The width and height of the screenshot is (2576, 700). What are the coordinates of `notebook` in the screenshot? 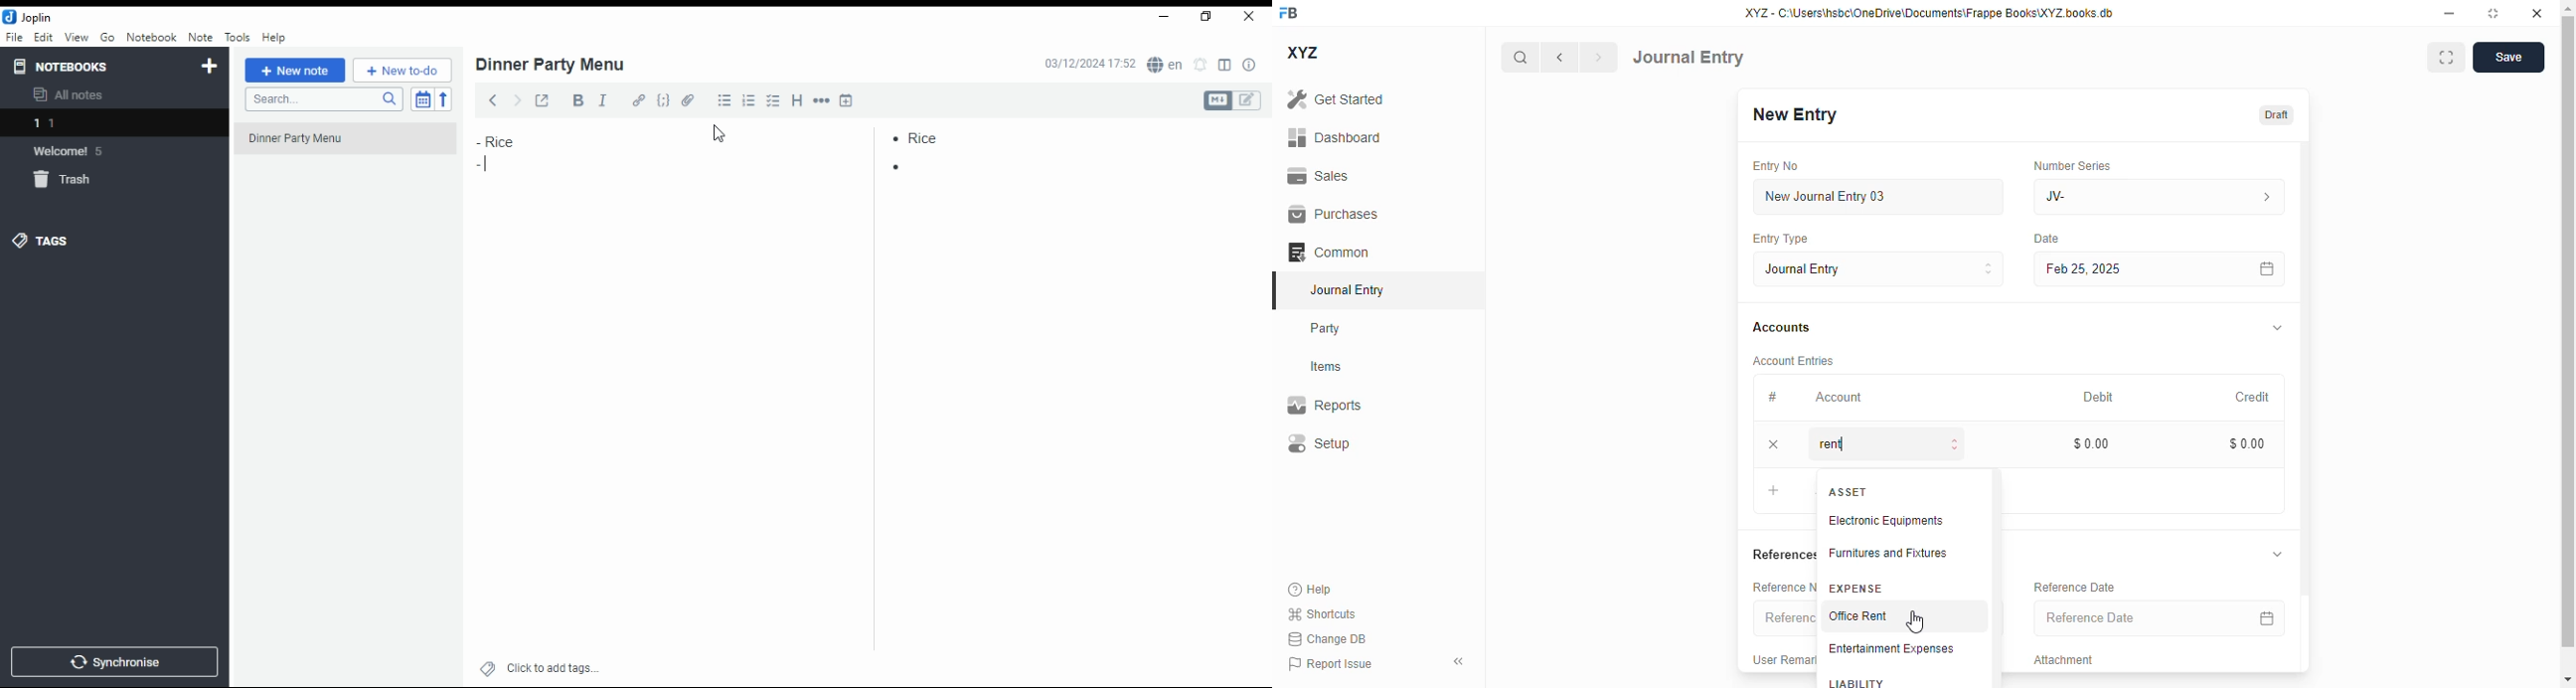 It's located at (151, 37).